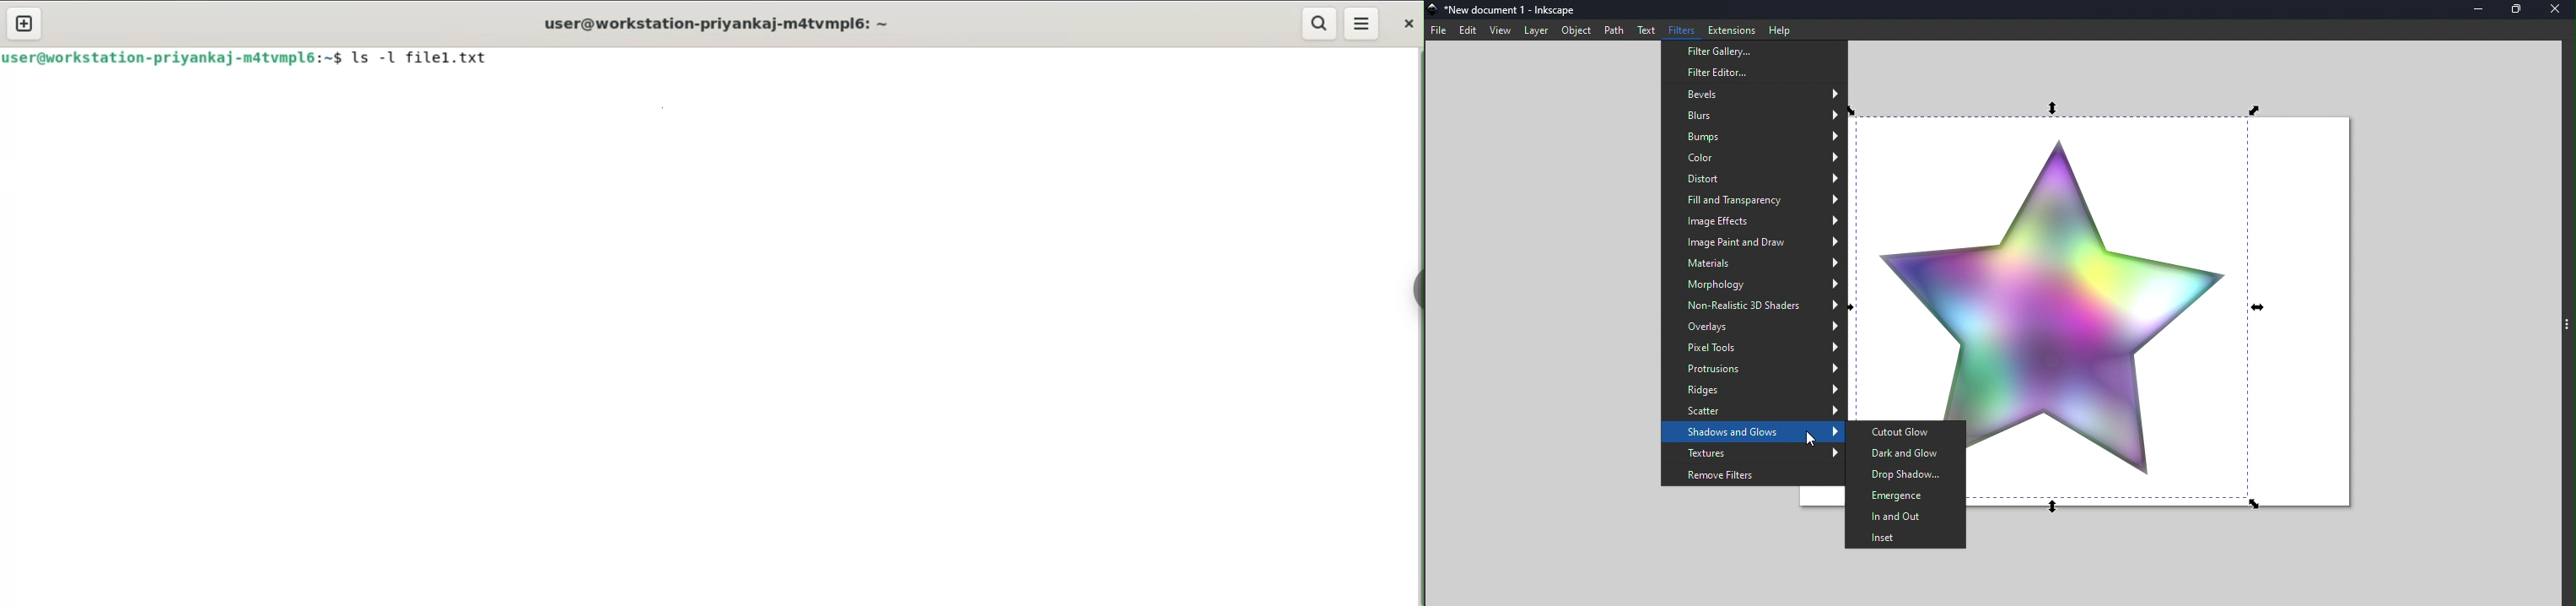 Image resolution: width=2576 pixels, height=616 pixels. Describe the element at coordinates (2557, 9) in the screenshot. I see `Close` at that location.